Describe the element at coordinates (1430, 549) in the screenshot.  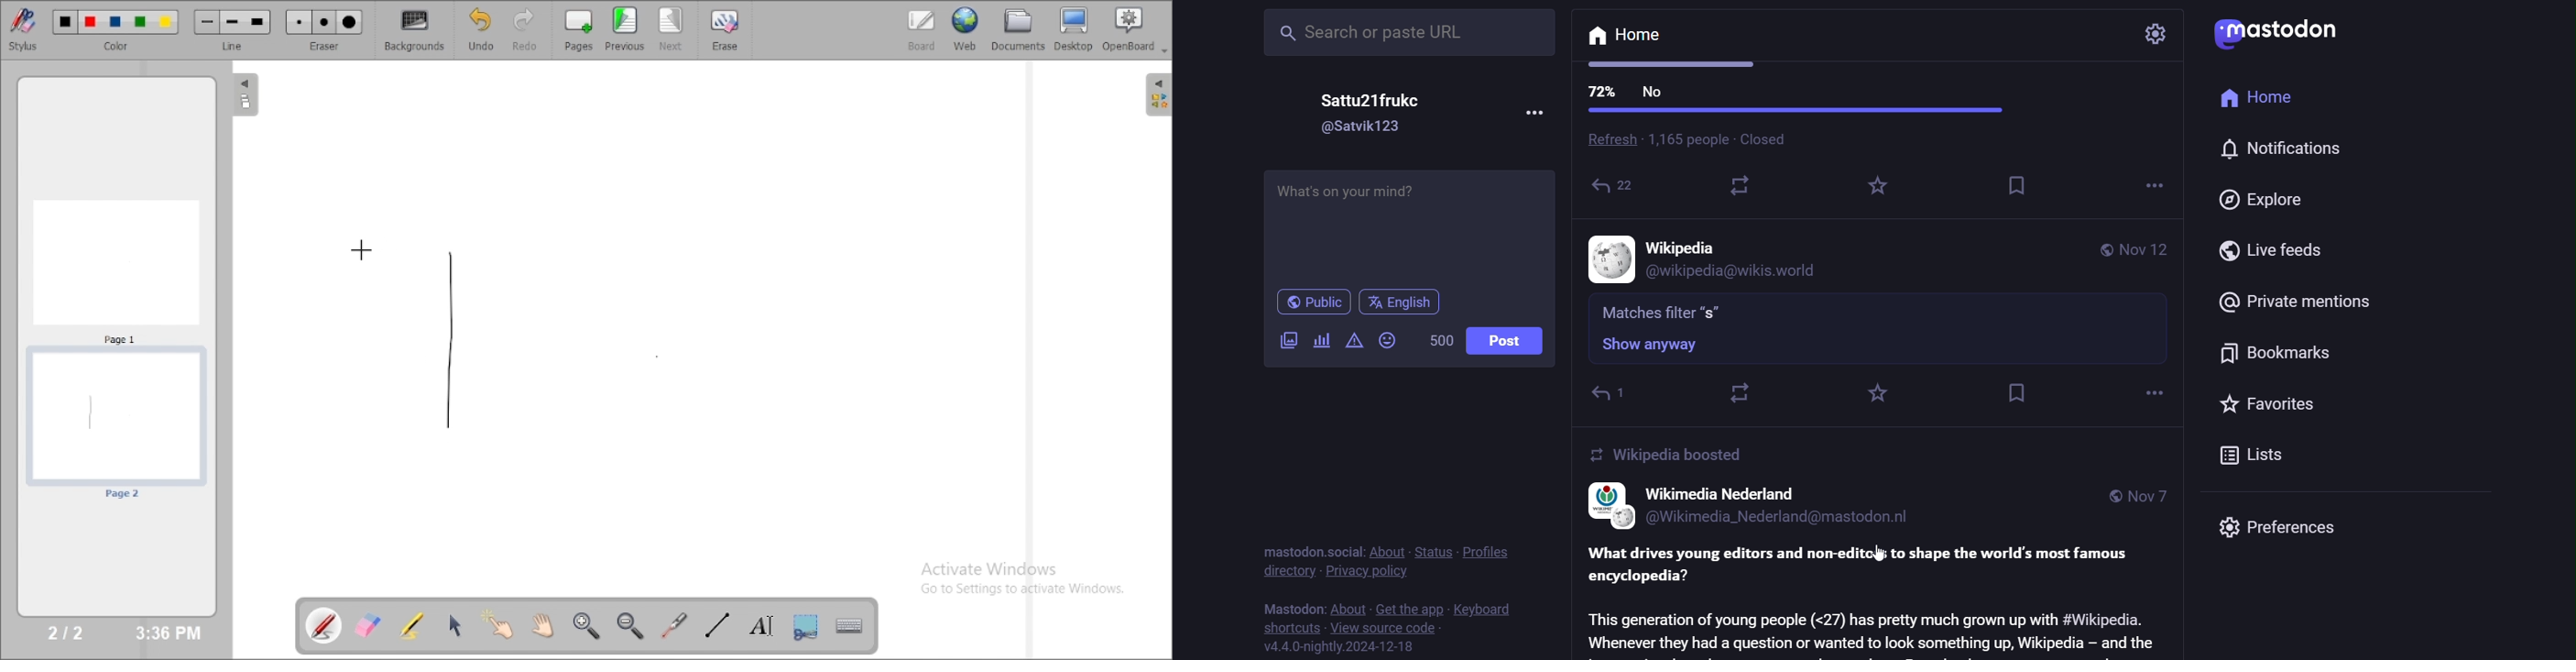
I see `status` at that location.